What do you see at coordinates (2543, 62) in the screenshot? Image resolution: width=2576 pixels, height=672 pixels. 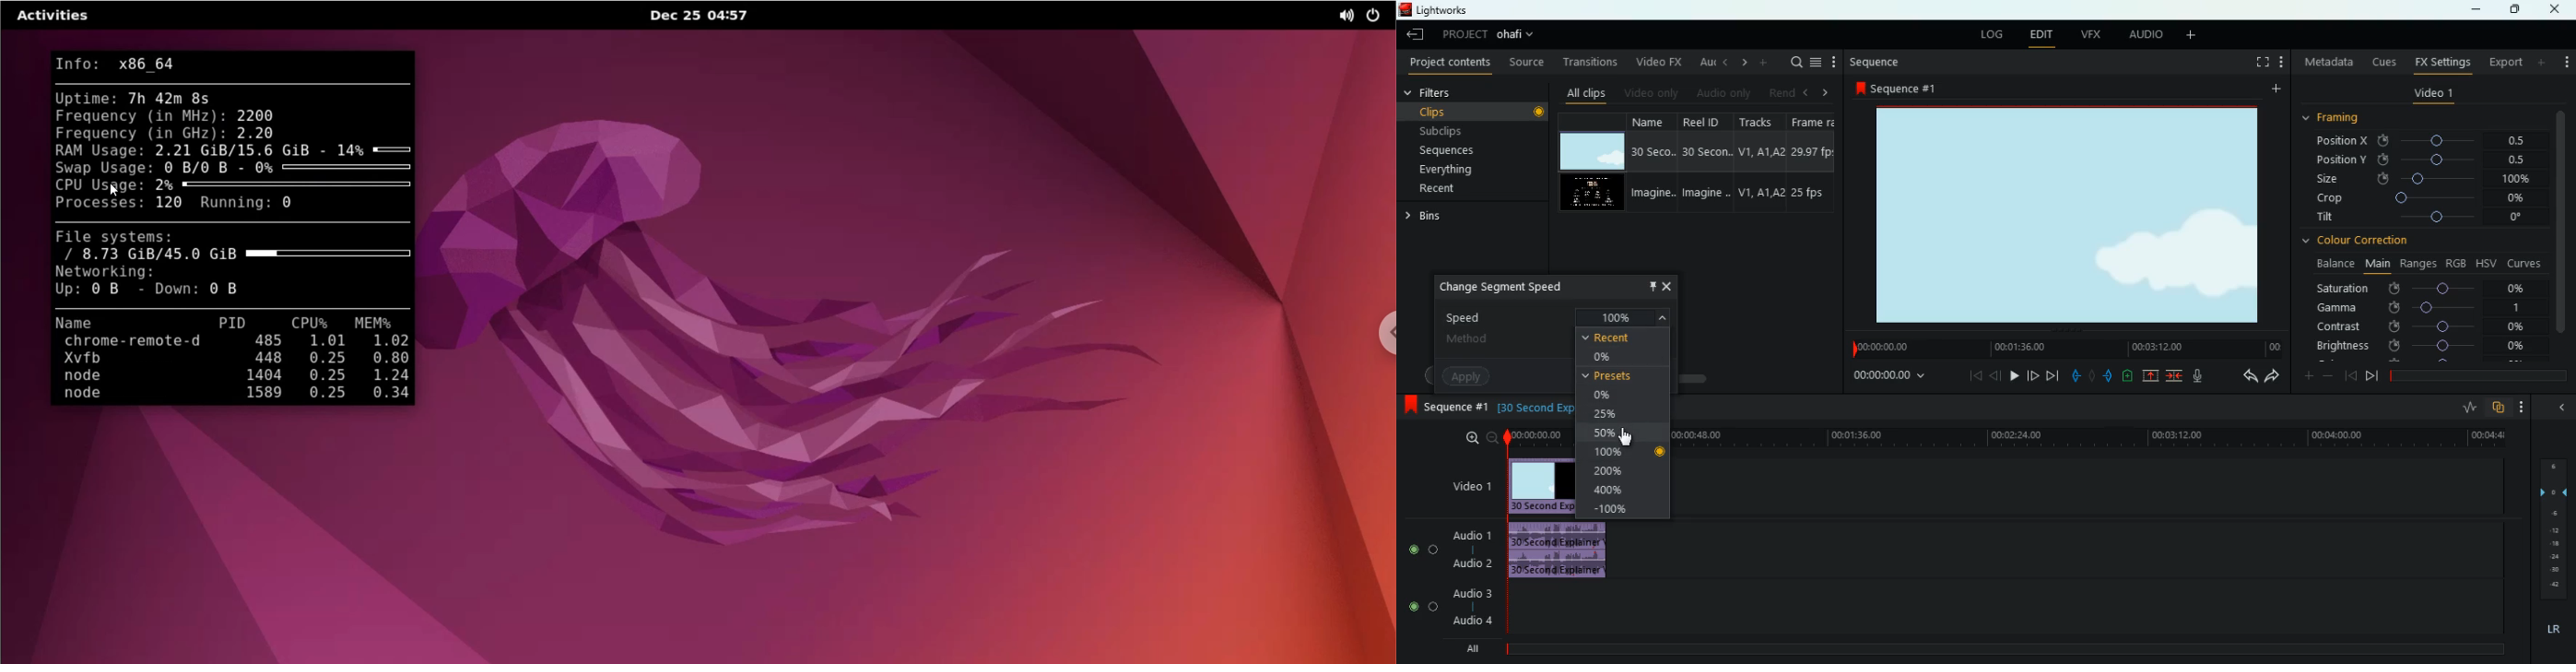 I see `more` at bounding box center [2543, 62].